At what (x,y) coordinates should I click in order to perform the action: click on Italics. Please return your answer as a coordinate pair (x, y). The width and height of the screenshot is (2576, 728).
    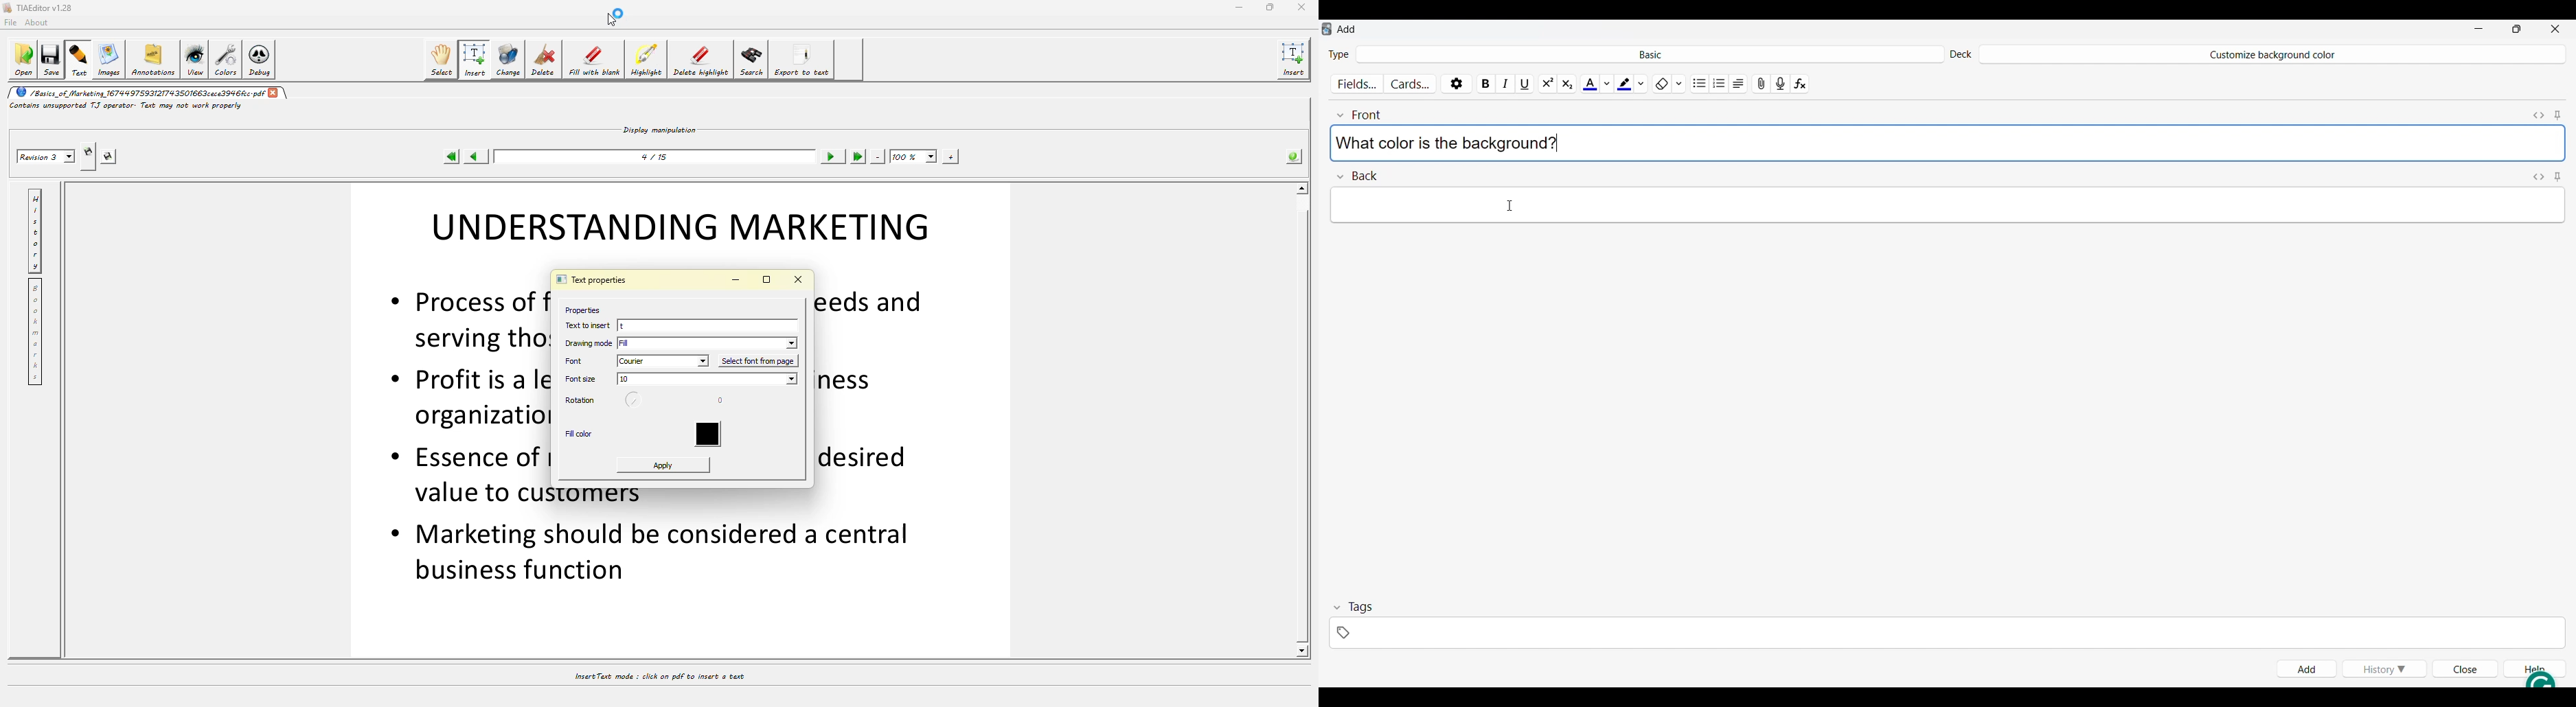
    Looking at the image, I should click on (1506, 82).